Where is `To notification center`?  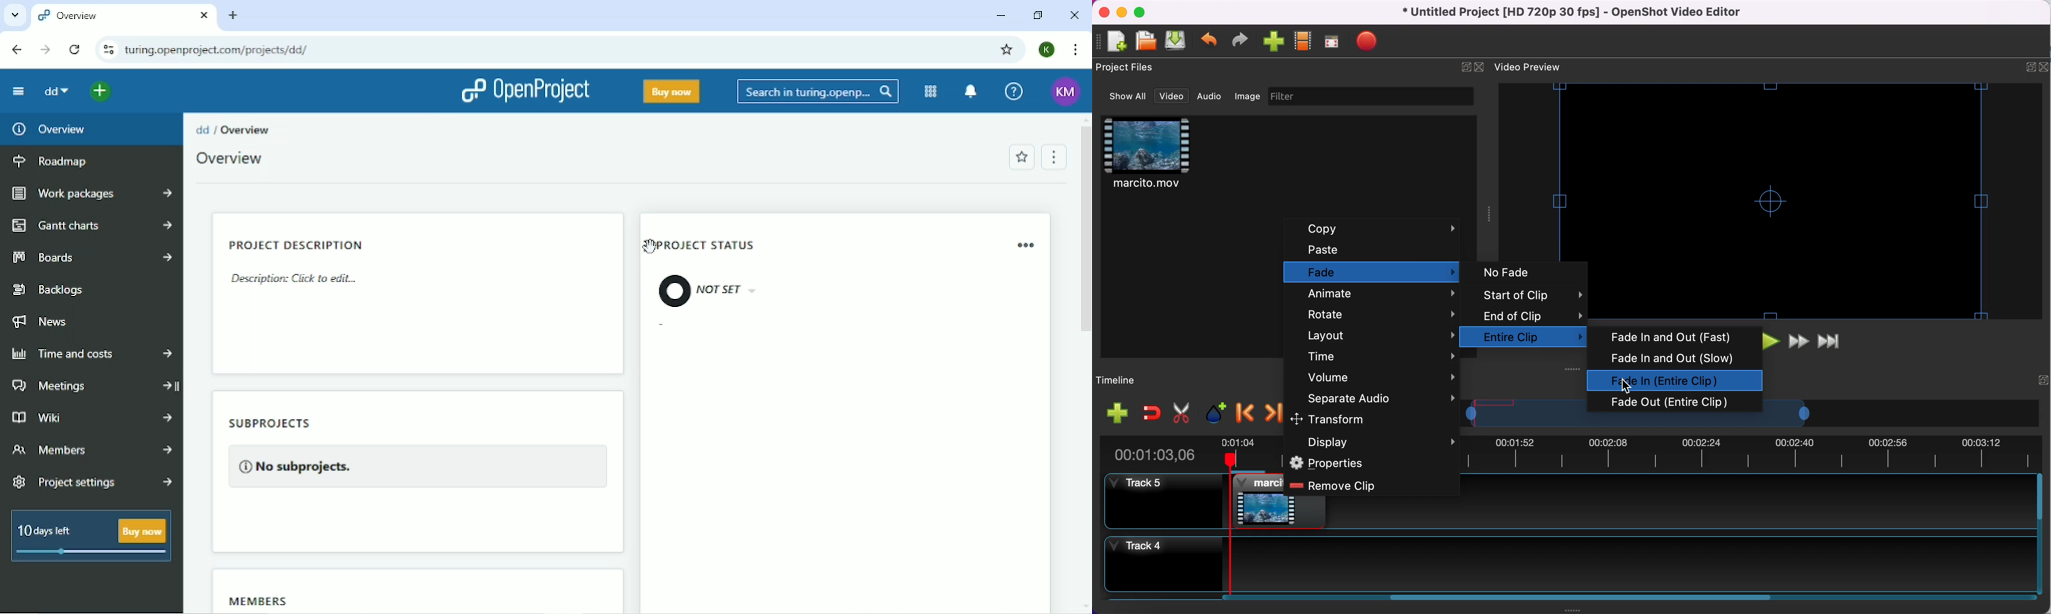 To notification center is located at coordinates (970, 91).